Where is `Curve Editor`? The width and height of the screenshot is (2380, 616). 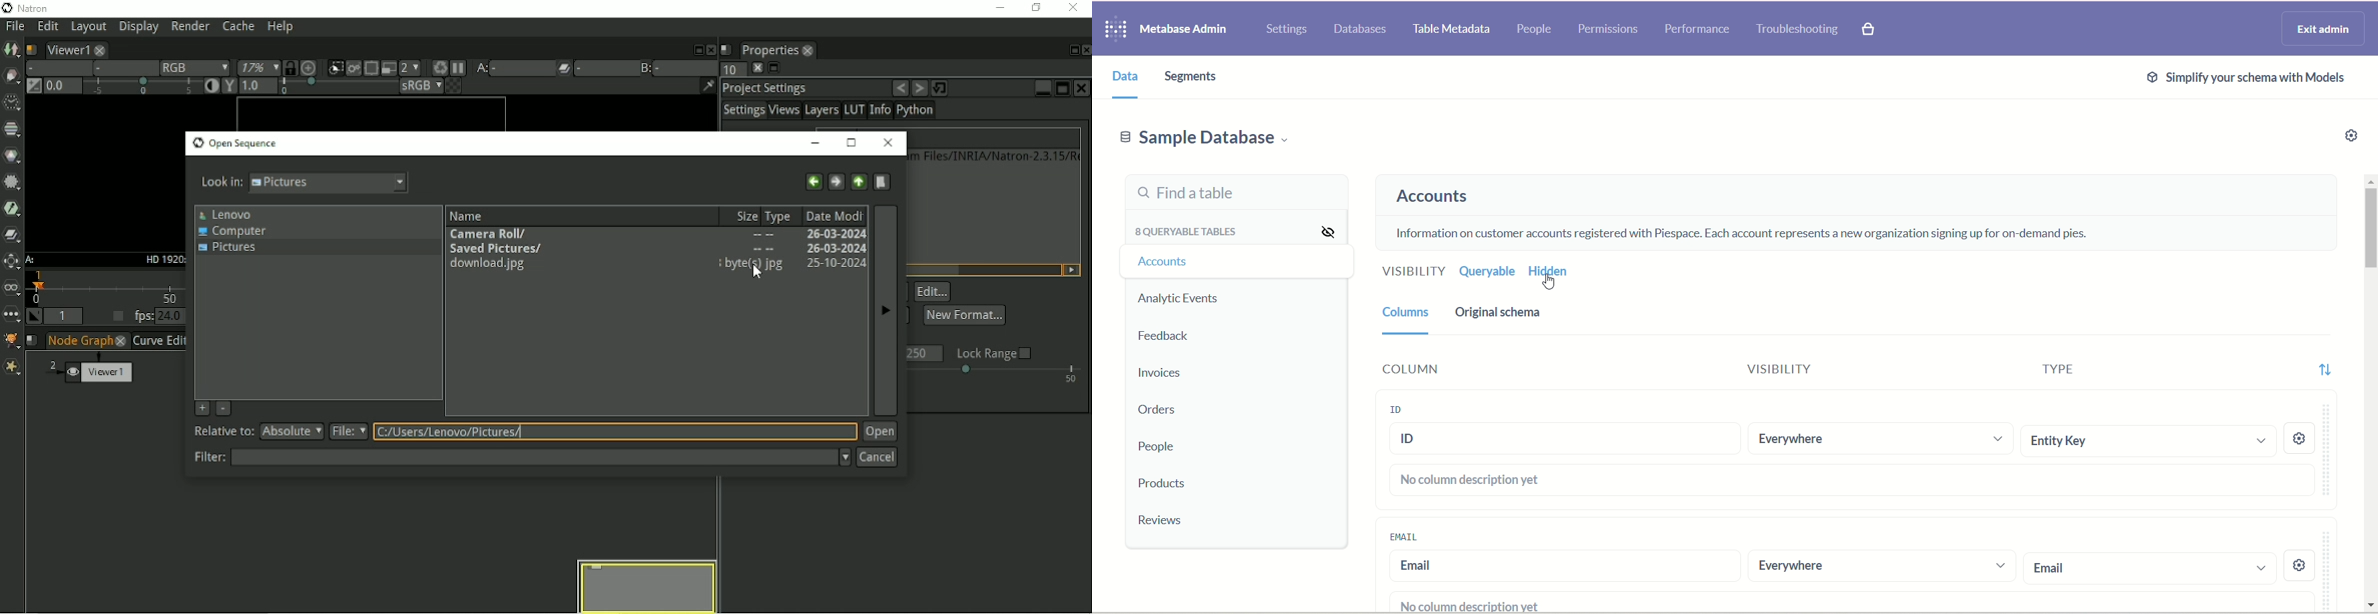 Curve Editor is located at coordinates (160, 341).